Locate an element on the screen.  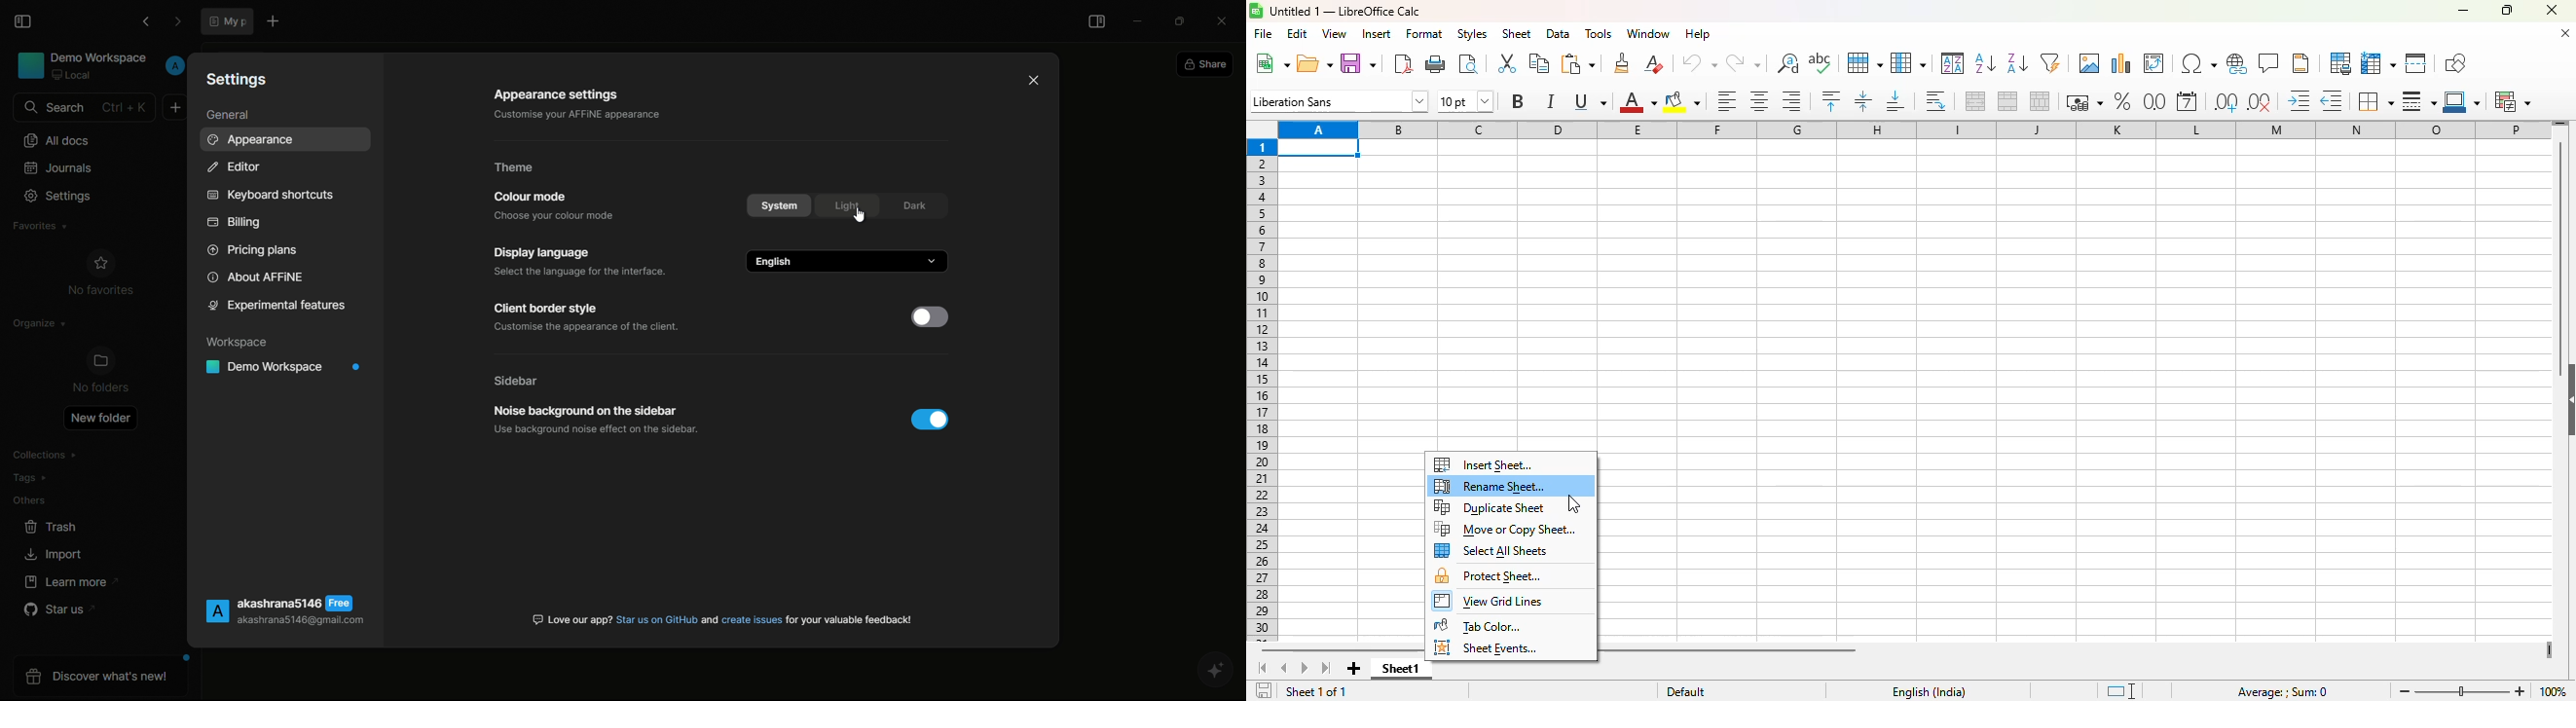
paste is located at coordinates (1578, 63).